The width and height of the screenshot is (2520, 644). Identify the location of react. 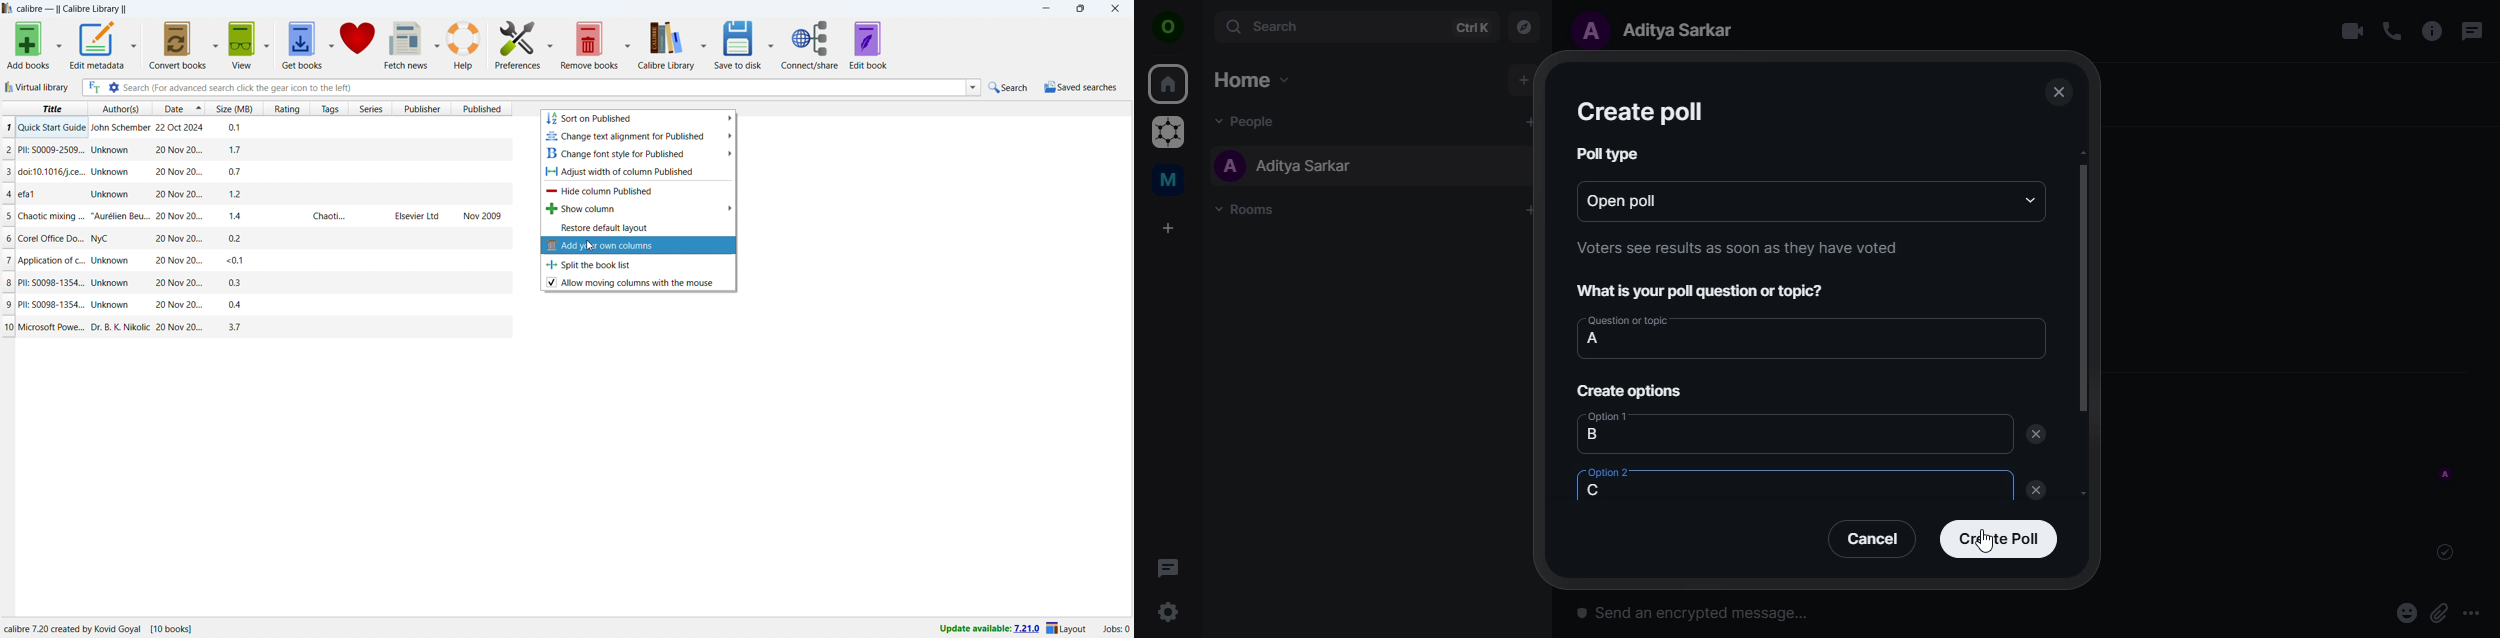
(2407, 615).